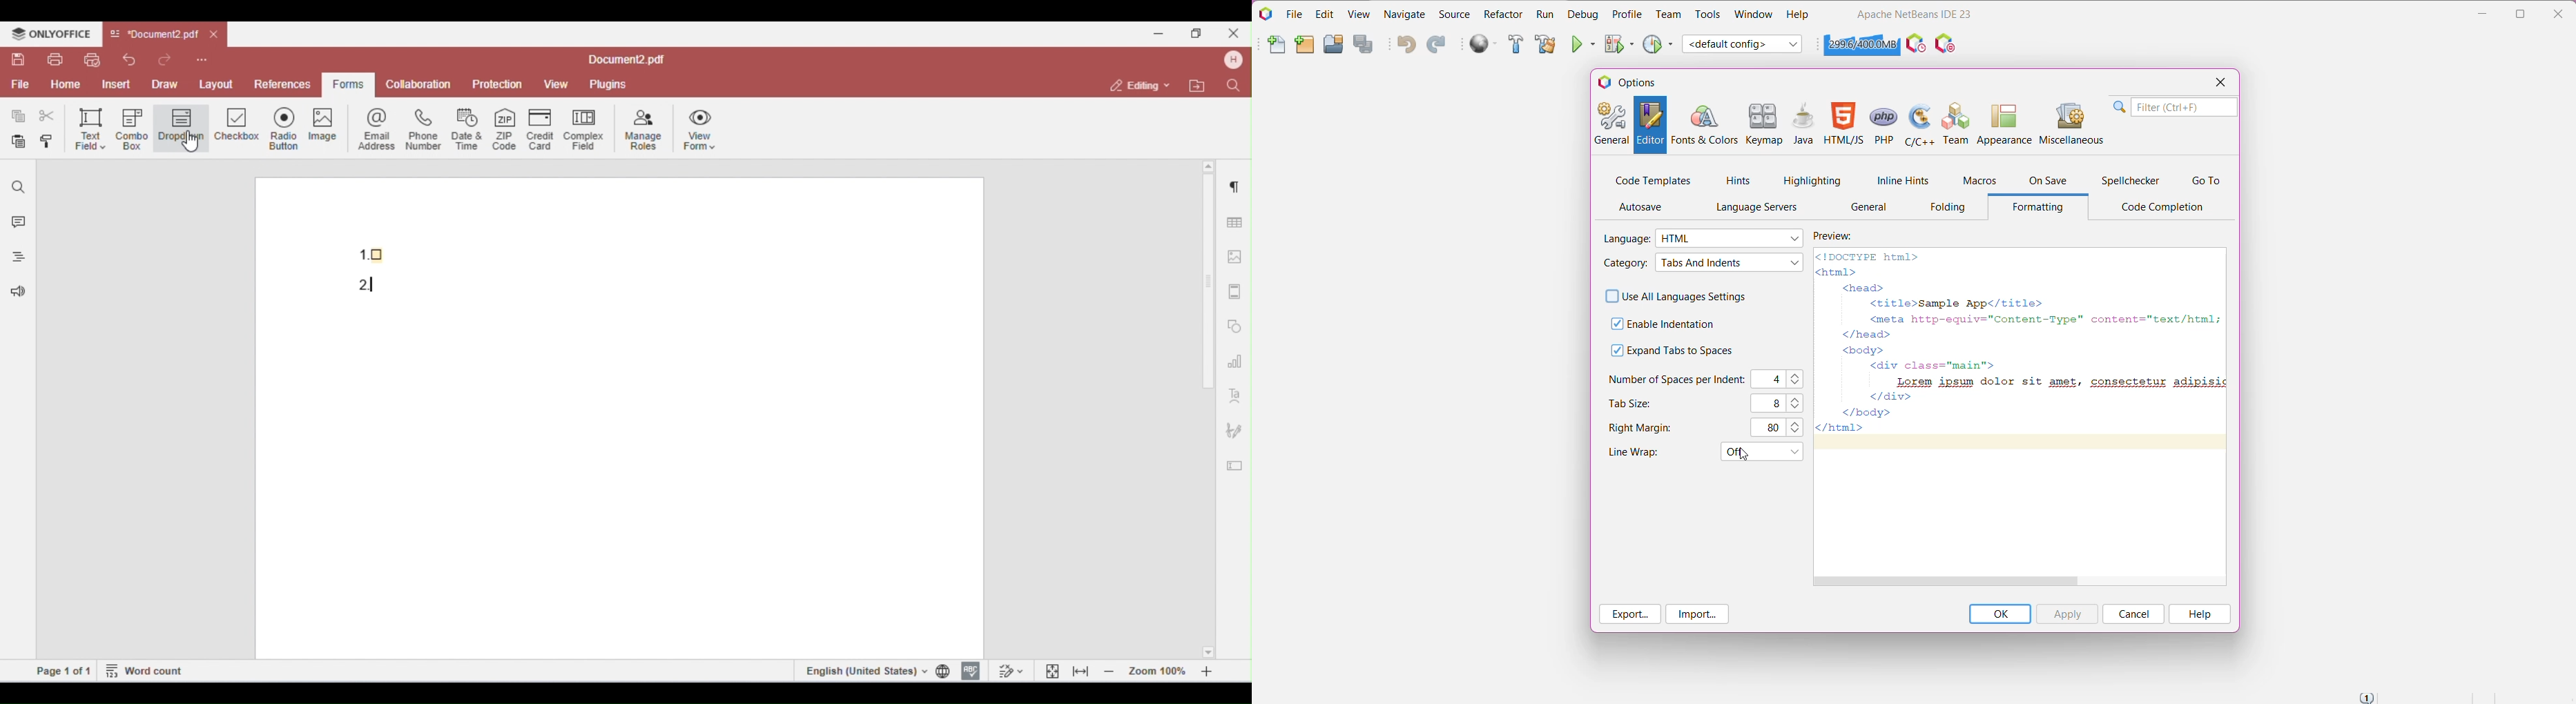 This screenshot has width=2576, height=728. Describe the element at coordinates (1731, 238) in the screenshot. I see `Select the required language` at that location.